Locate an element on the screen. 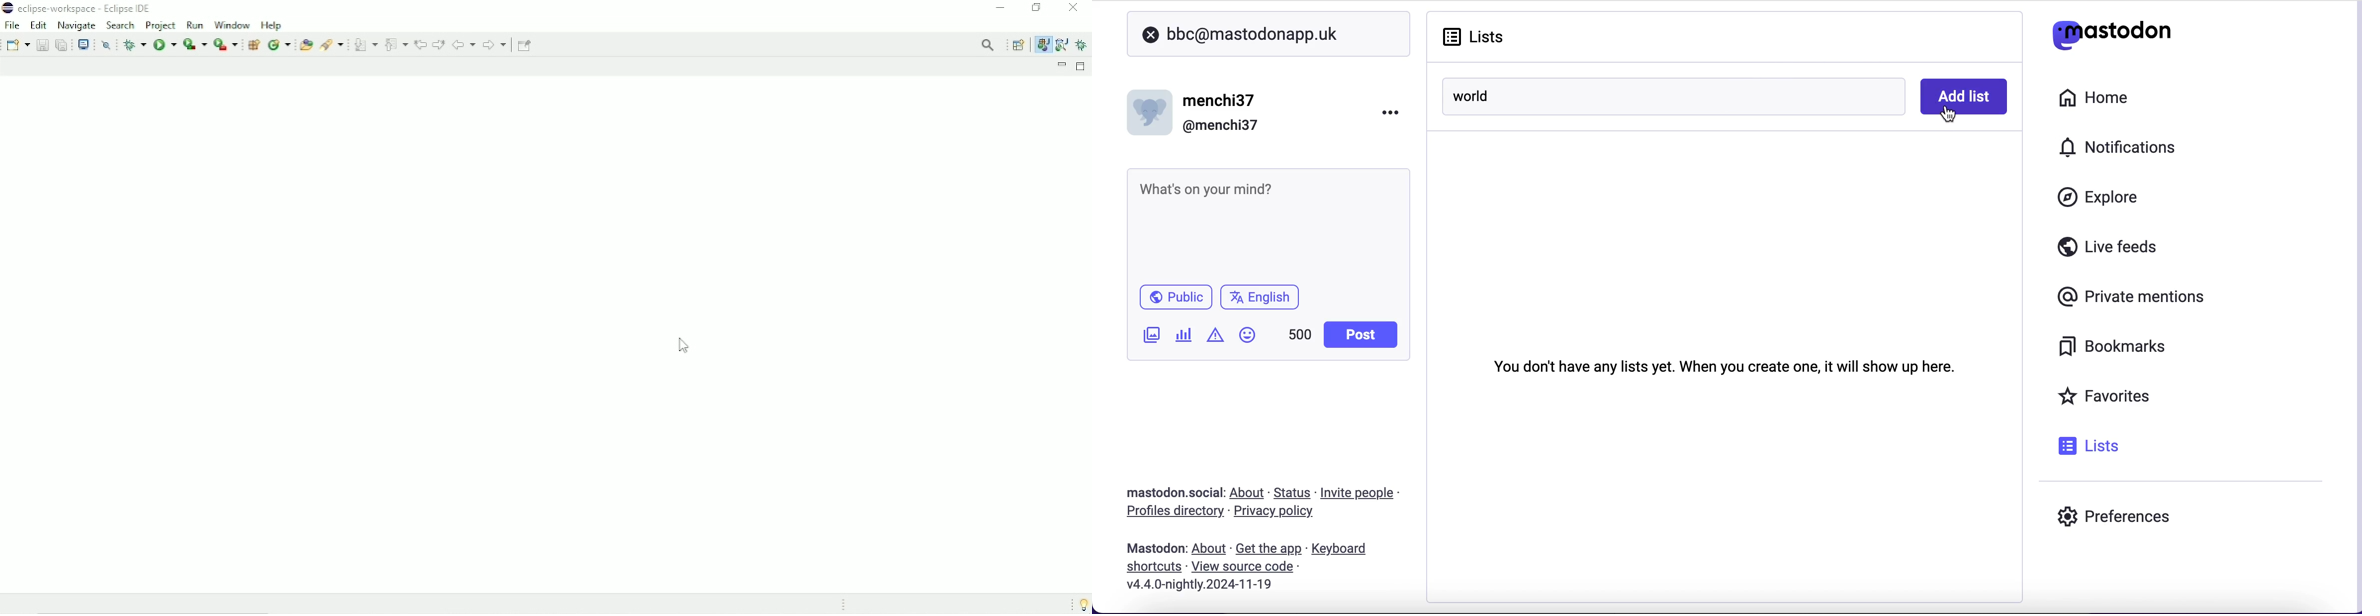 The image size is (2380, 616). user search is located at coordinates (1256, 32).